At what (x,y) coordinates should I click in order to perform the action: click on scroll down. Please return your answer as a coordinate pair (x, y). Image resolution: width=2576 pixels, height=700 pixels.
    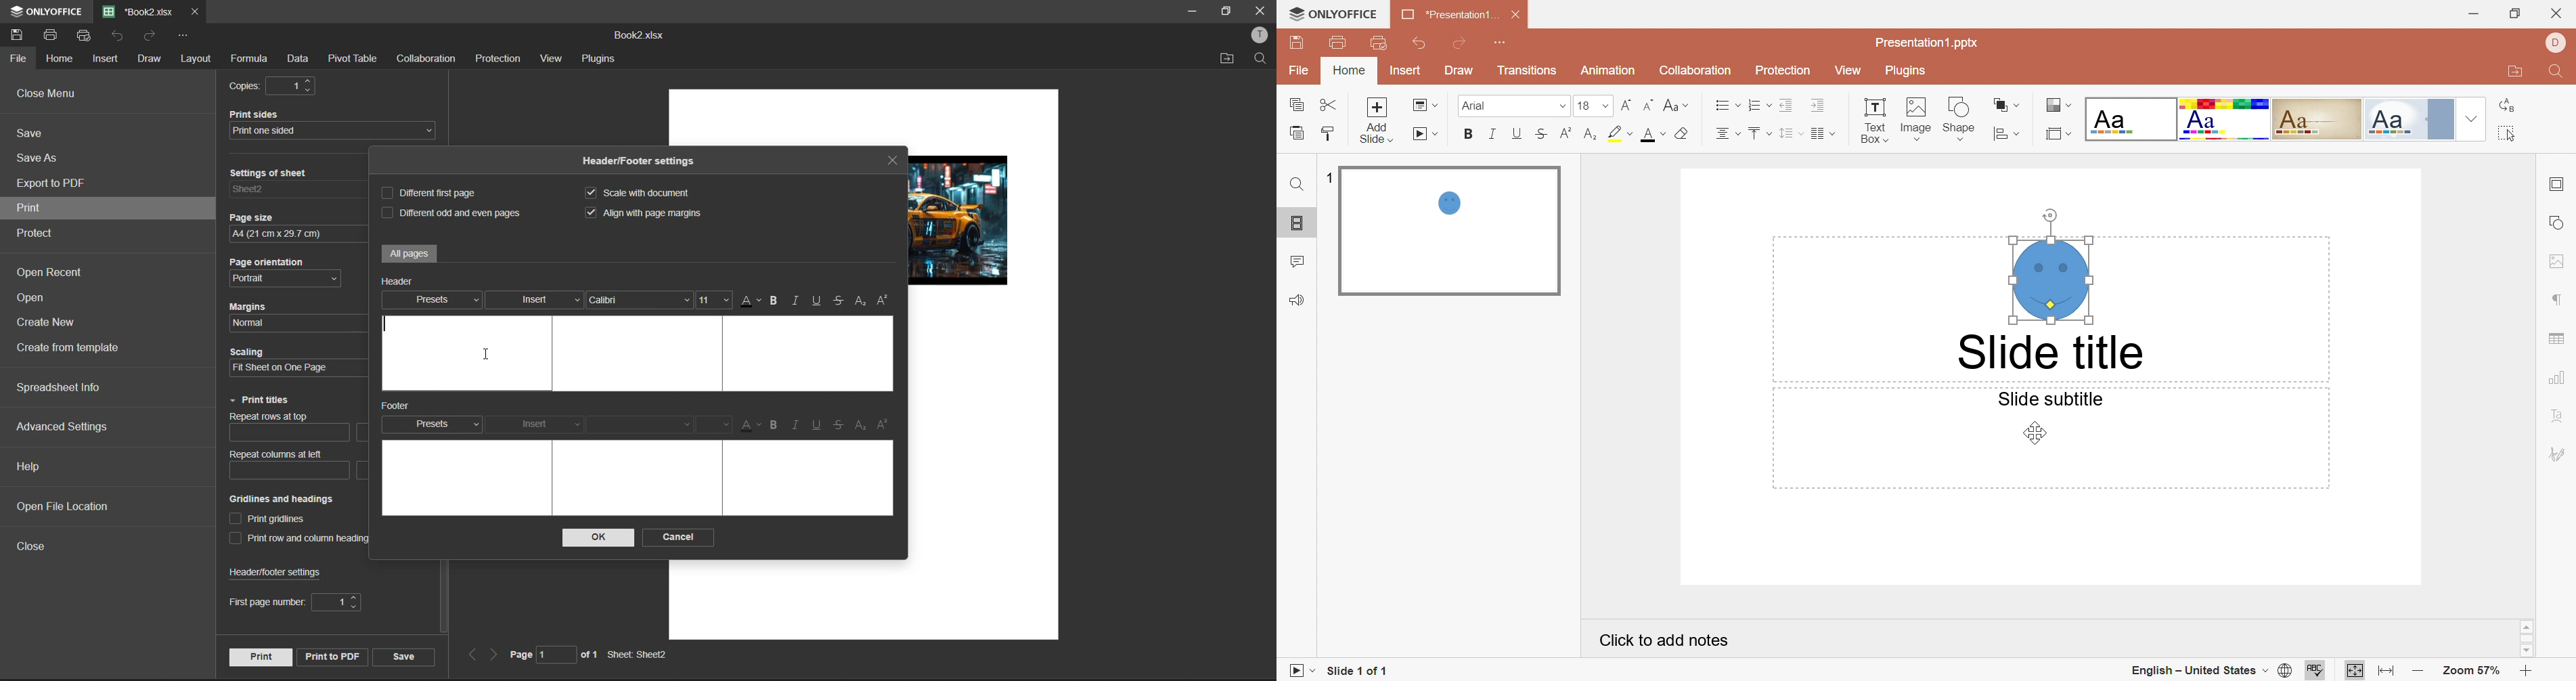
    Looking at the image, I should click on (2526, 651).